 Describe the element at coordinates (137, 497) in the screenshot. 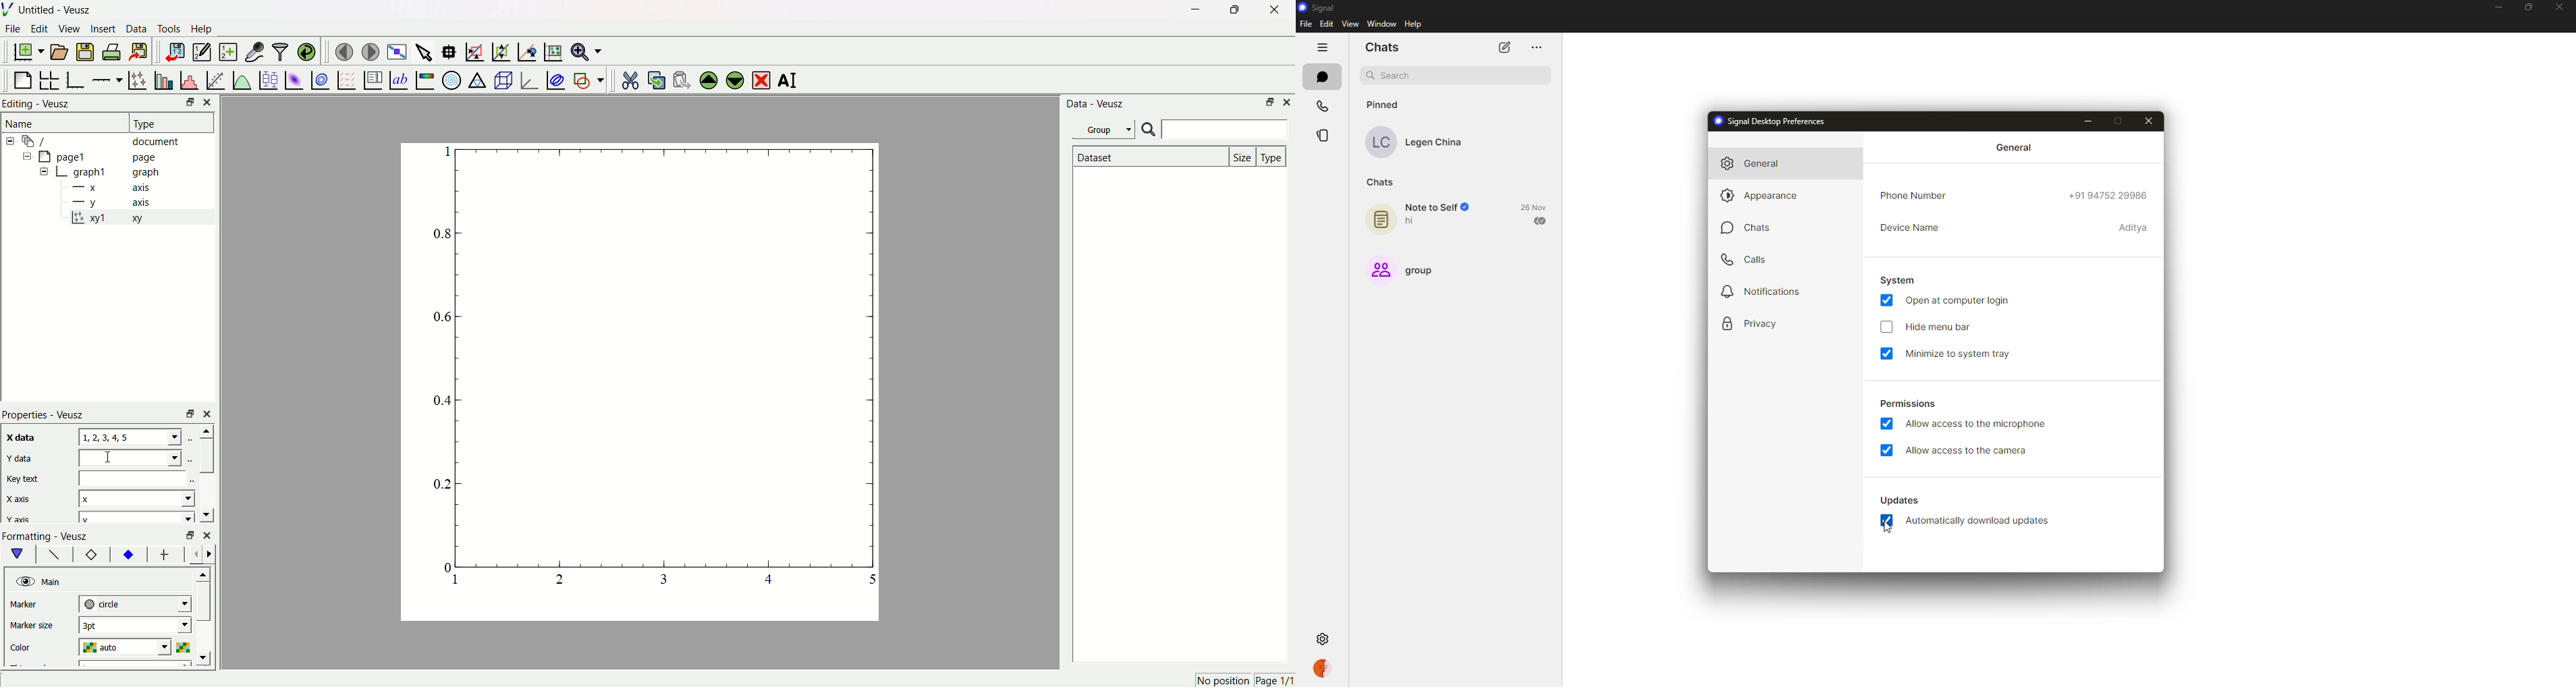

I see `x` at that location.